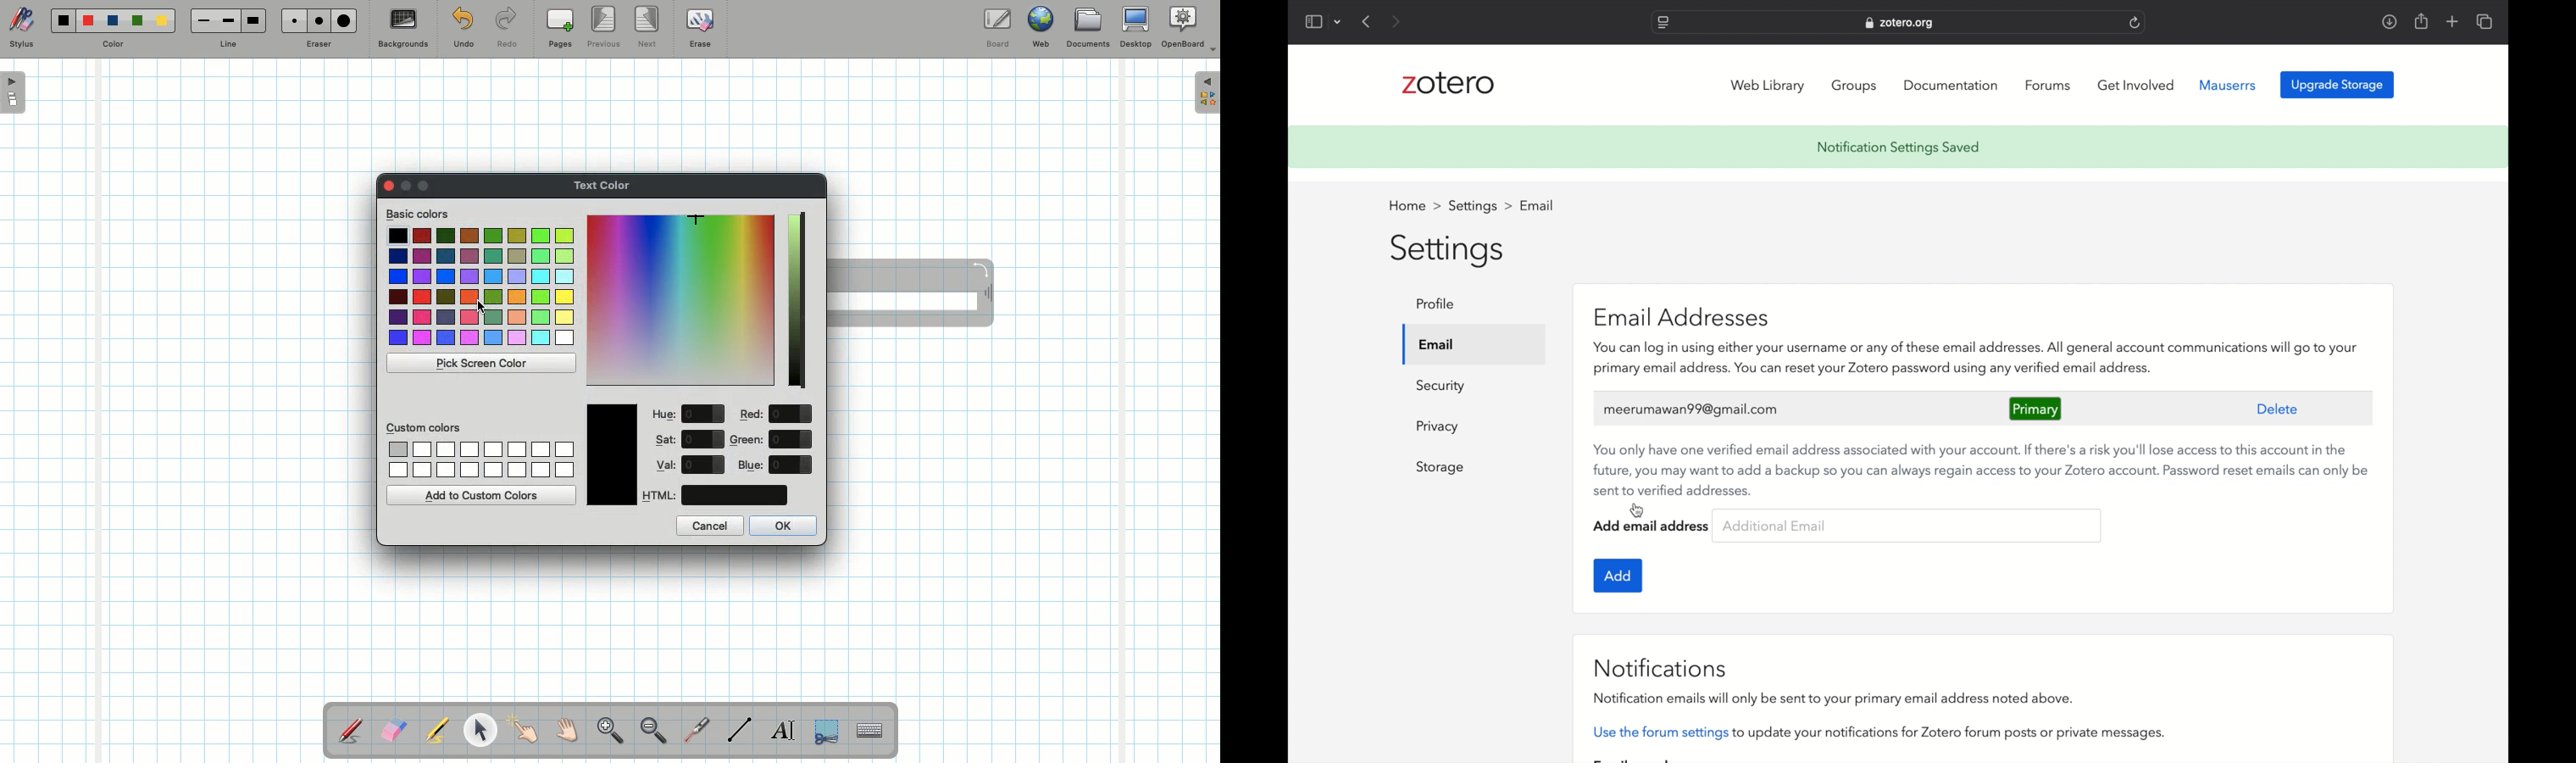 Image resolution: width=2576 pixels, height=784 pixels. What do you see at coordinates (463, 31) in the screenshot?
I see `Undo` at bounding box center [463, 31].